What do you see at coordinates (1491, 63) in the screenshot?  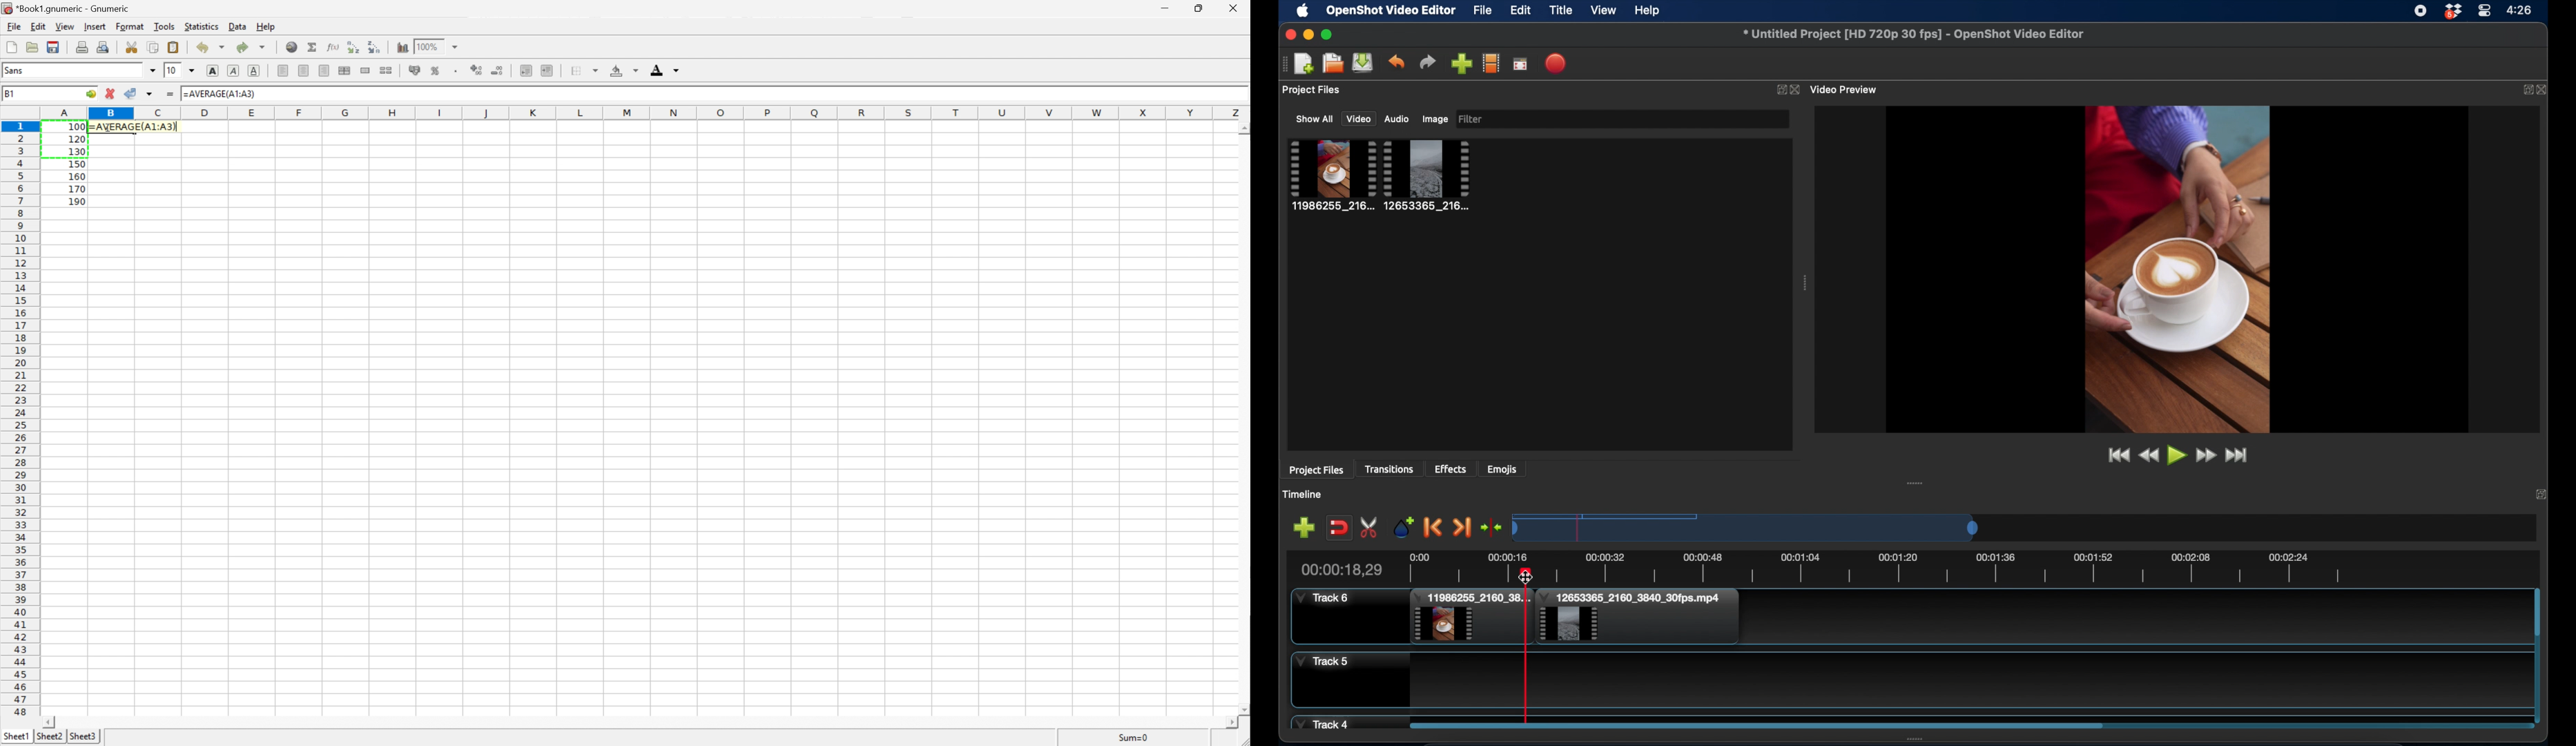 I see `choose profile` at bounding box center [1491, 63].